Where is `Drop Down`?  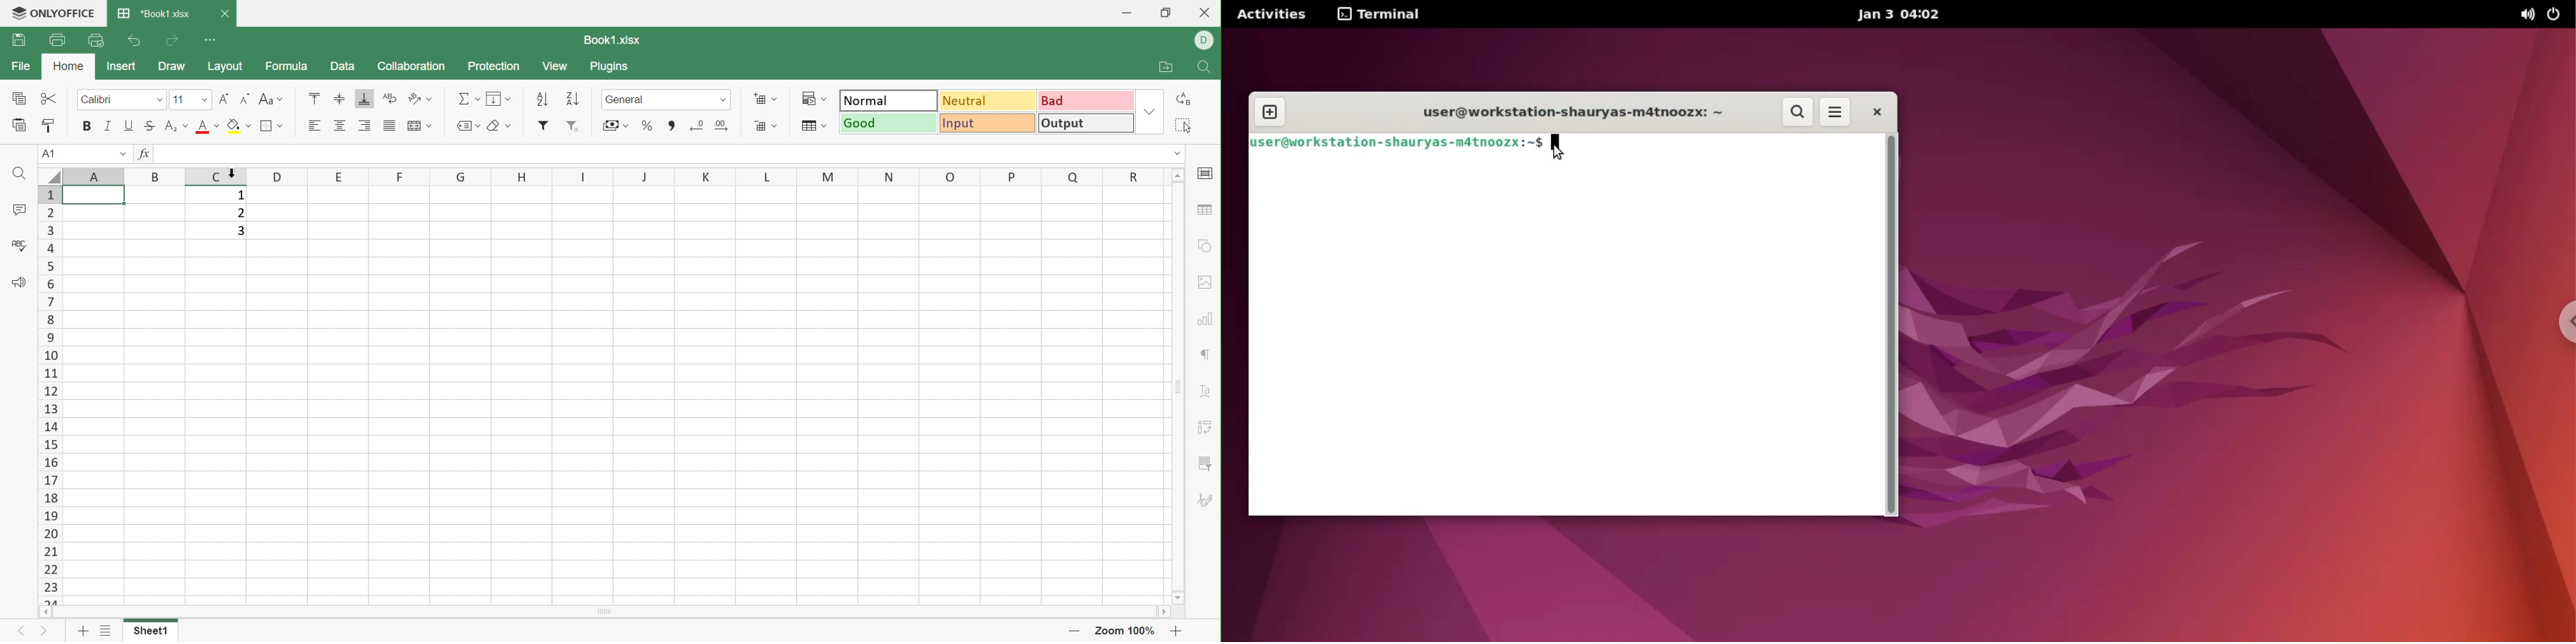
Drop Down is located at coordinates (122, 155).